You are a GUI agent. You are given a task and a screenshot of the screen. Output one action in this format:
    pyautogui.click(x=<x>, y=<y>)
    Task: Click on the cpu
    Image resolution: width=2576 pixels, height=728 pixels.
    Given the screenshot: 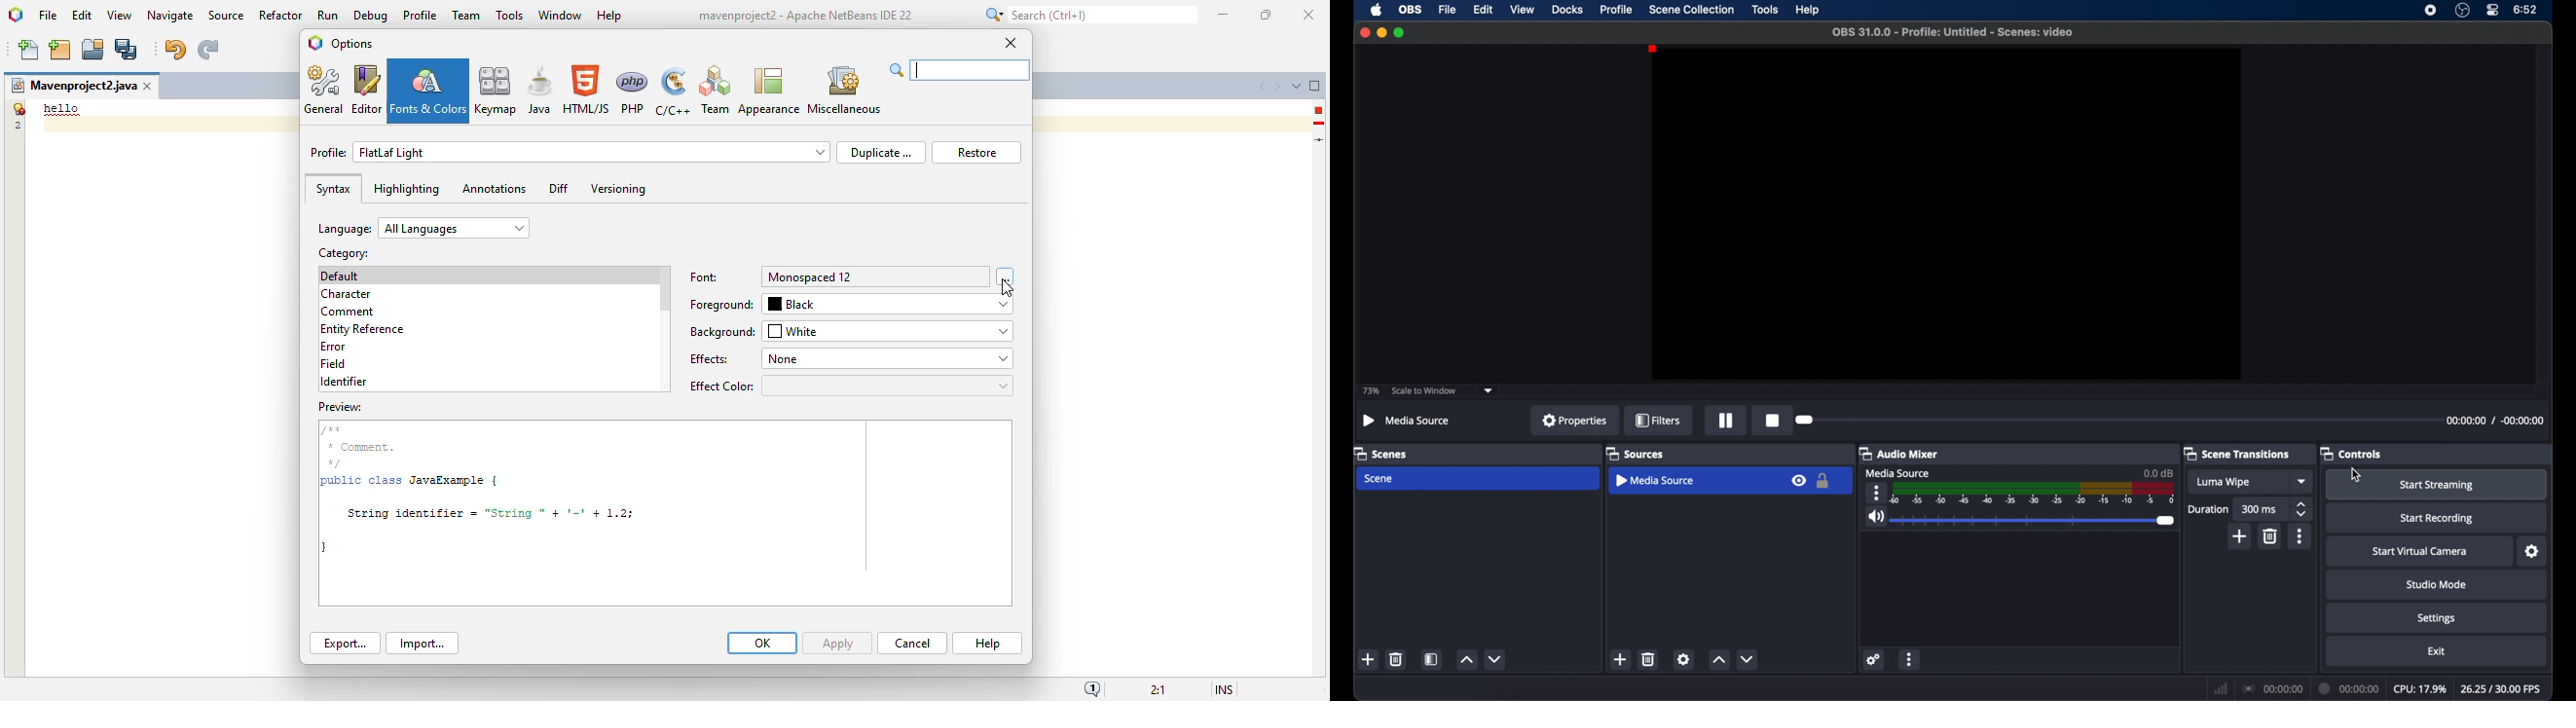 What is the action you would take?
    pyautogui.click(x=2419, y=689)
    